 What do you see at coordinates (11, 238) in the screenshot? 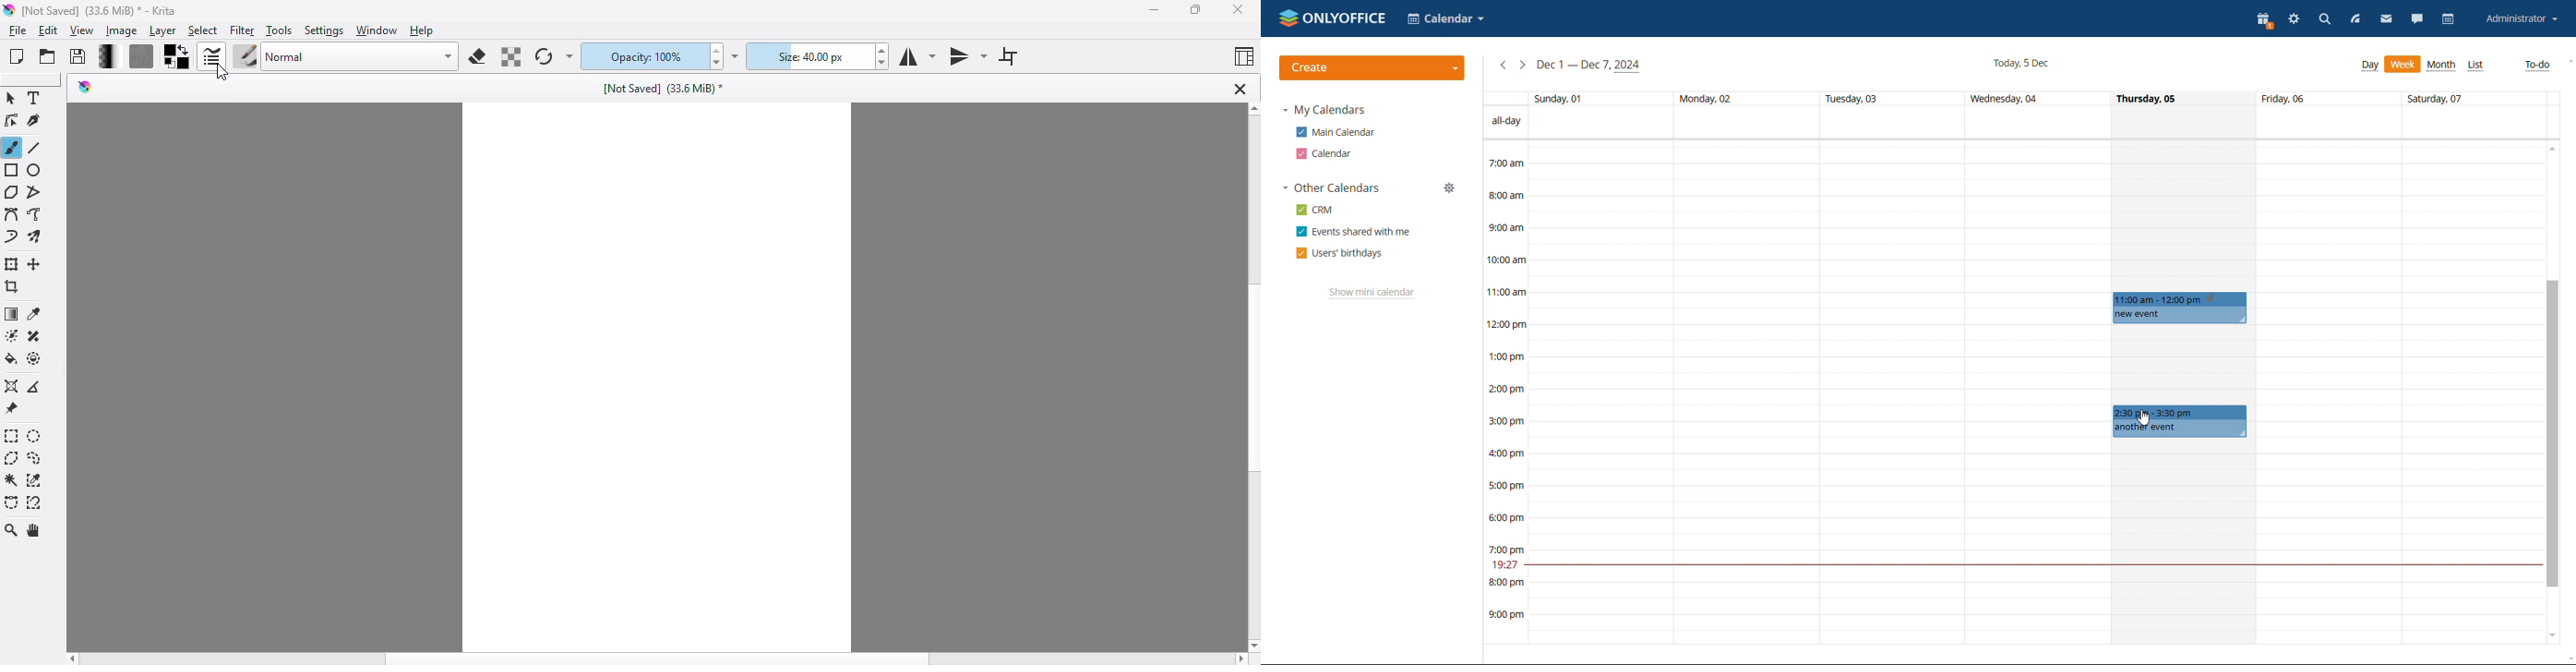
I see `dynamic brush tool` at bounding box center [11, 238].